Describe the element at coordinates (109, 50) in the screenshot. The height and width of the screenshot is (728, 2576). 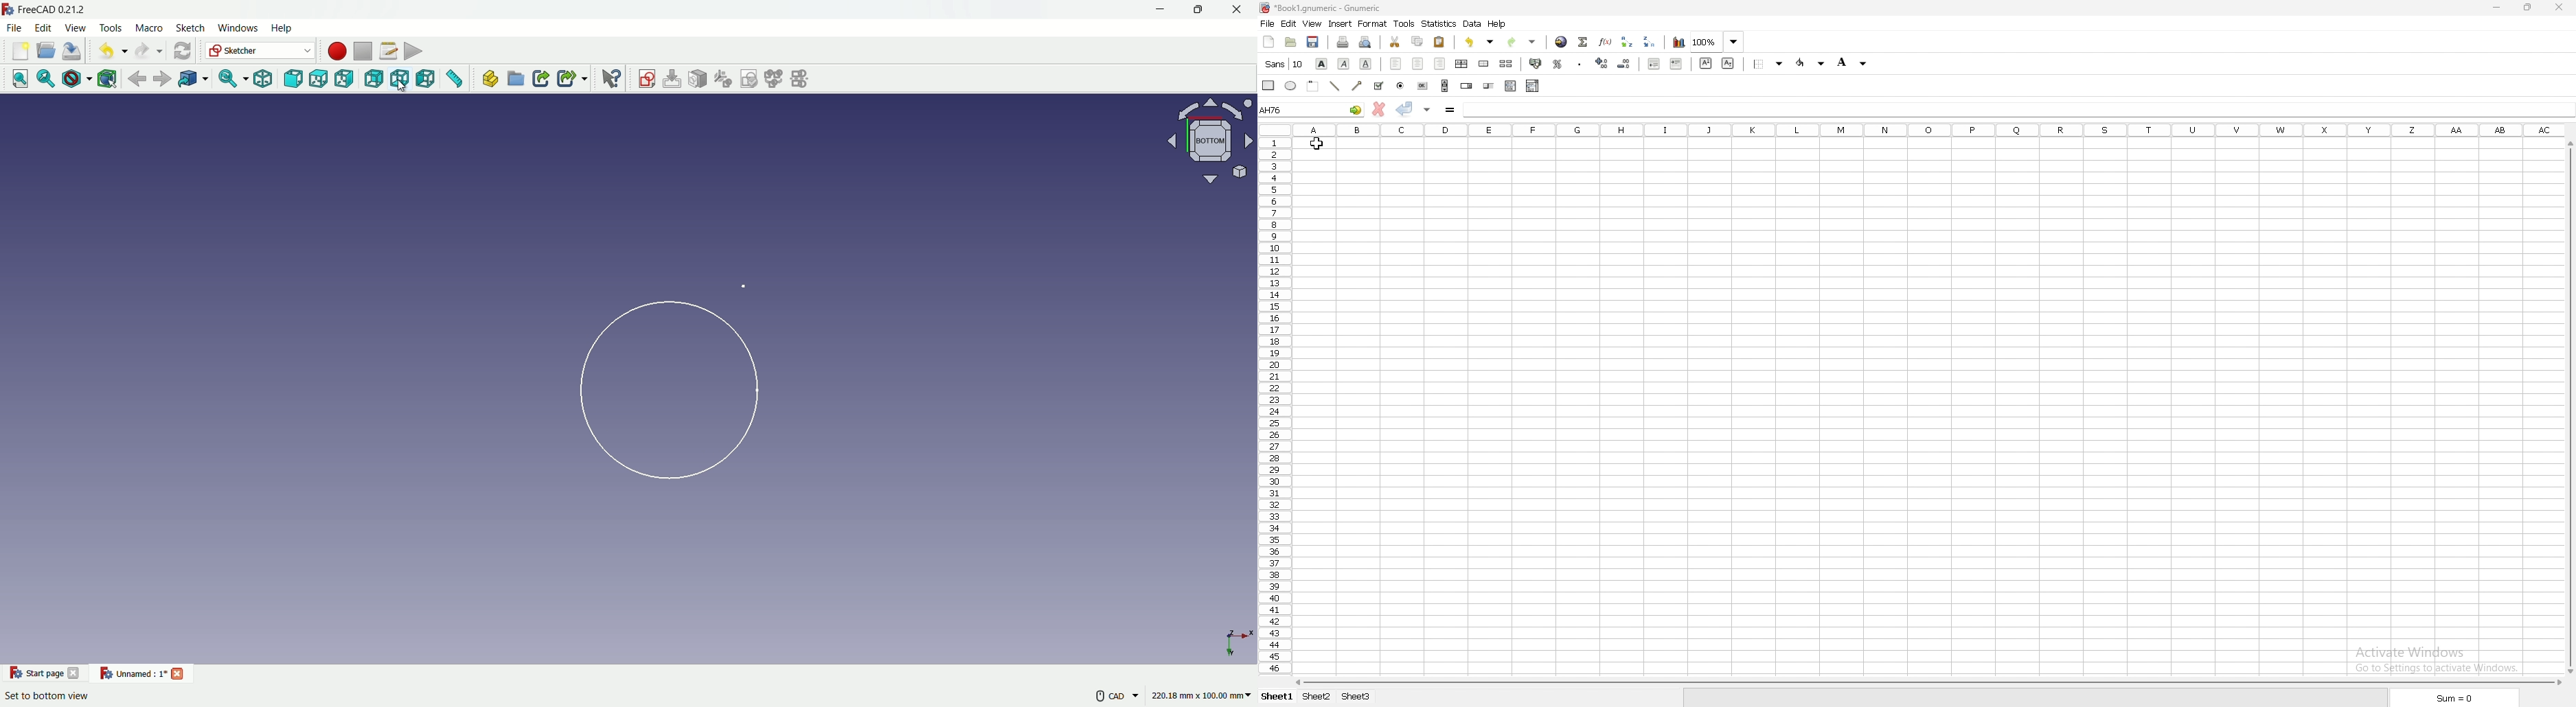
I see `undo` at that location.